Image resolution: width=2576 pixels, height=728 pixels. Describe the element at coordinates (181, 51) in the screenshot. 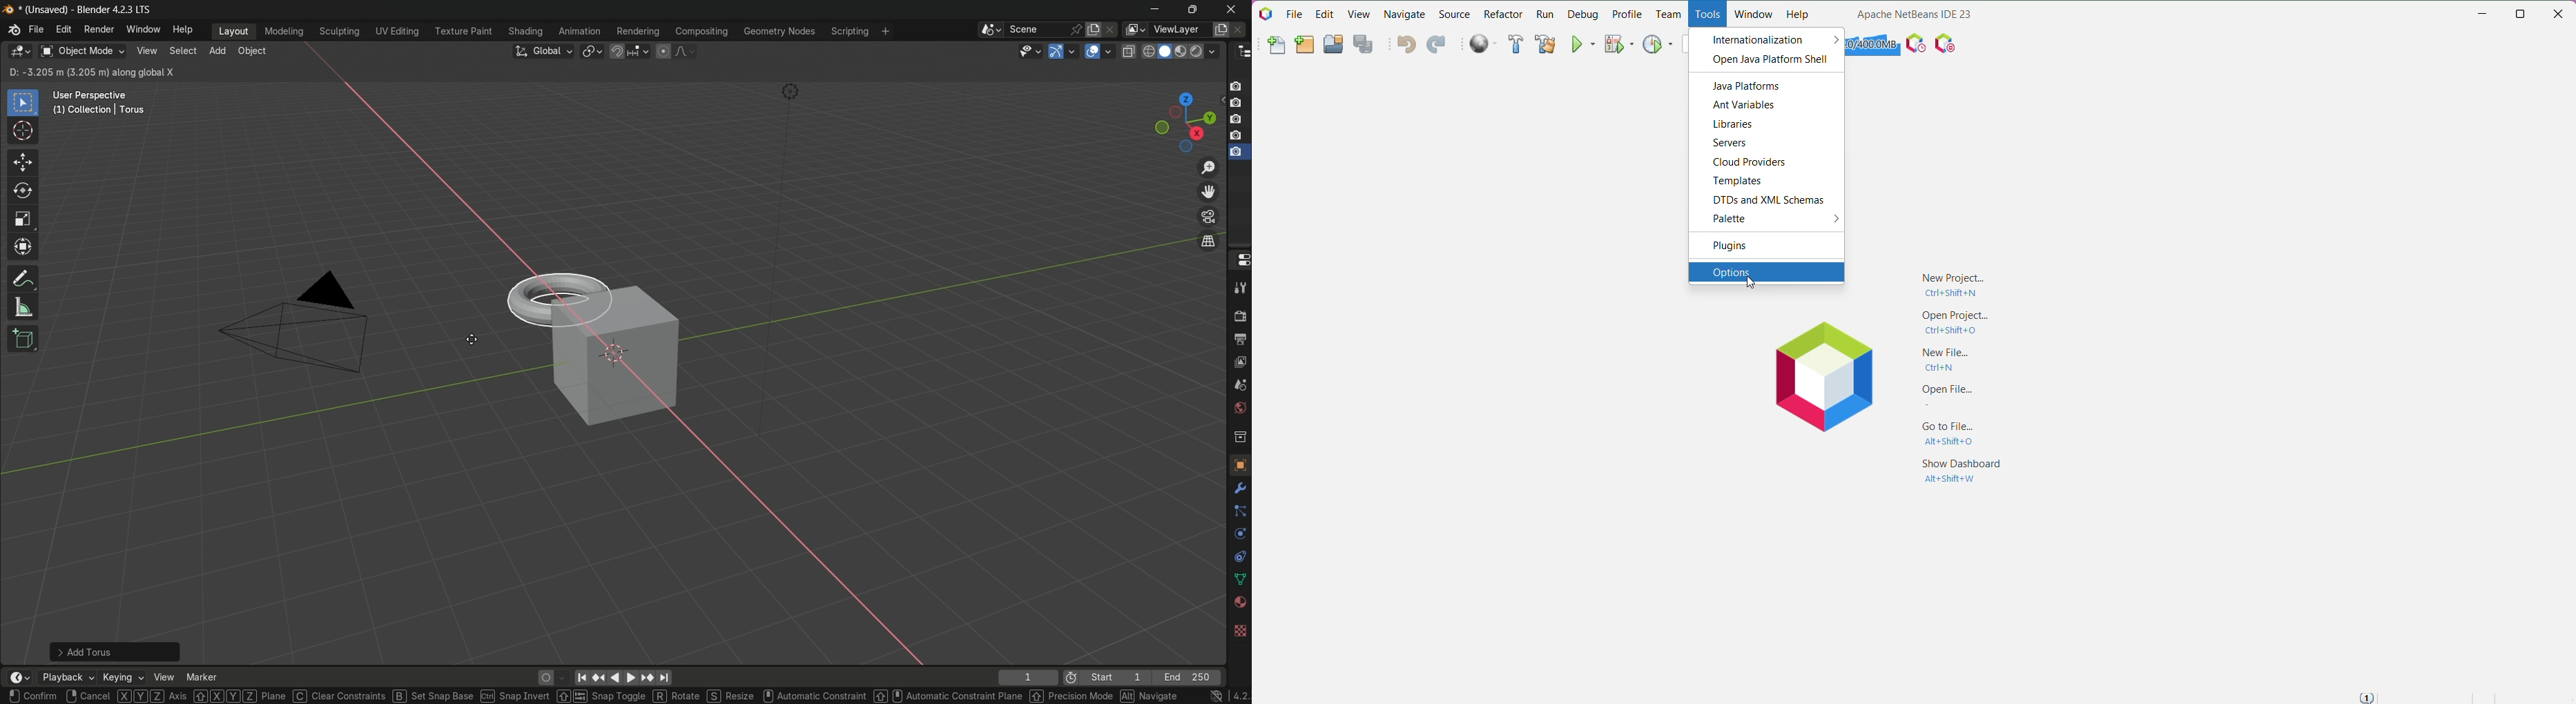

I see `select` at that location.